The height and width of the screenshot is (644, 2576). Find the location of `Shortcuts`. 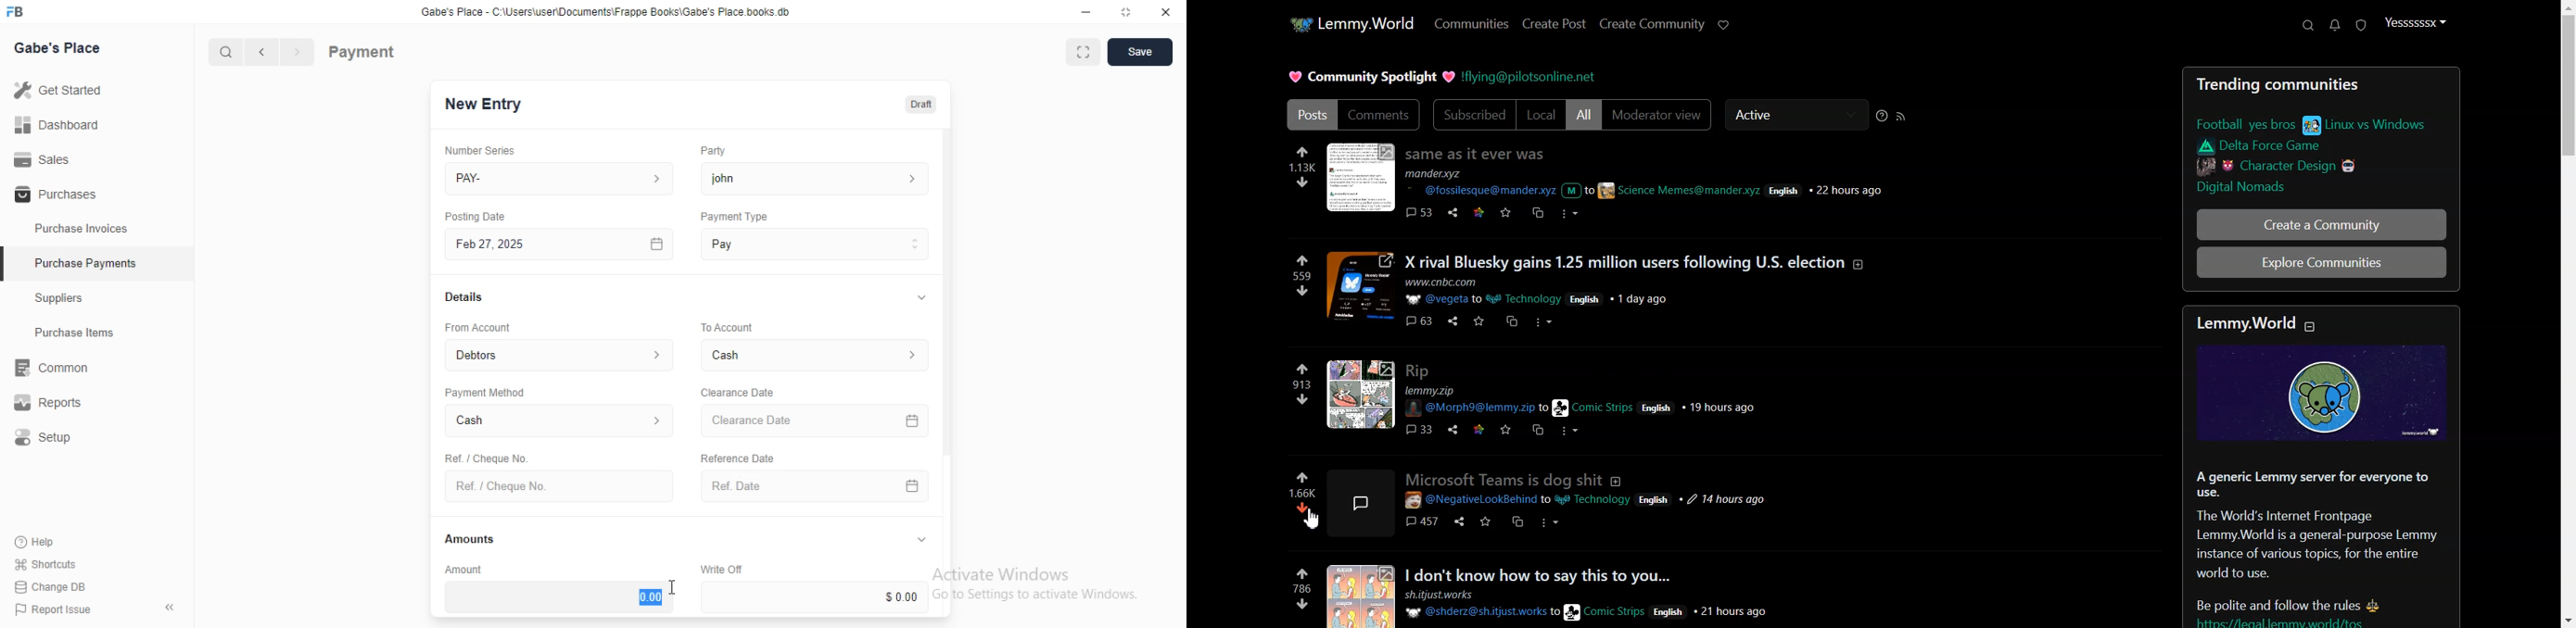

Shortcuts is located at coordinates (44, 565).